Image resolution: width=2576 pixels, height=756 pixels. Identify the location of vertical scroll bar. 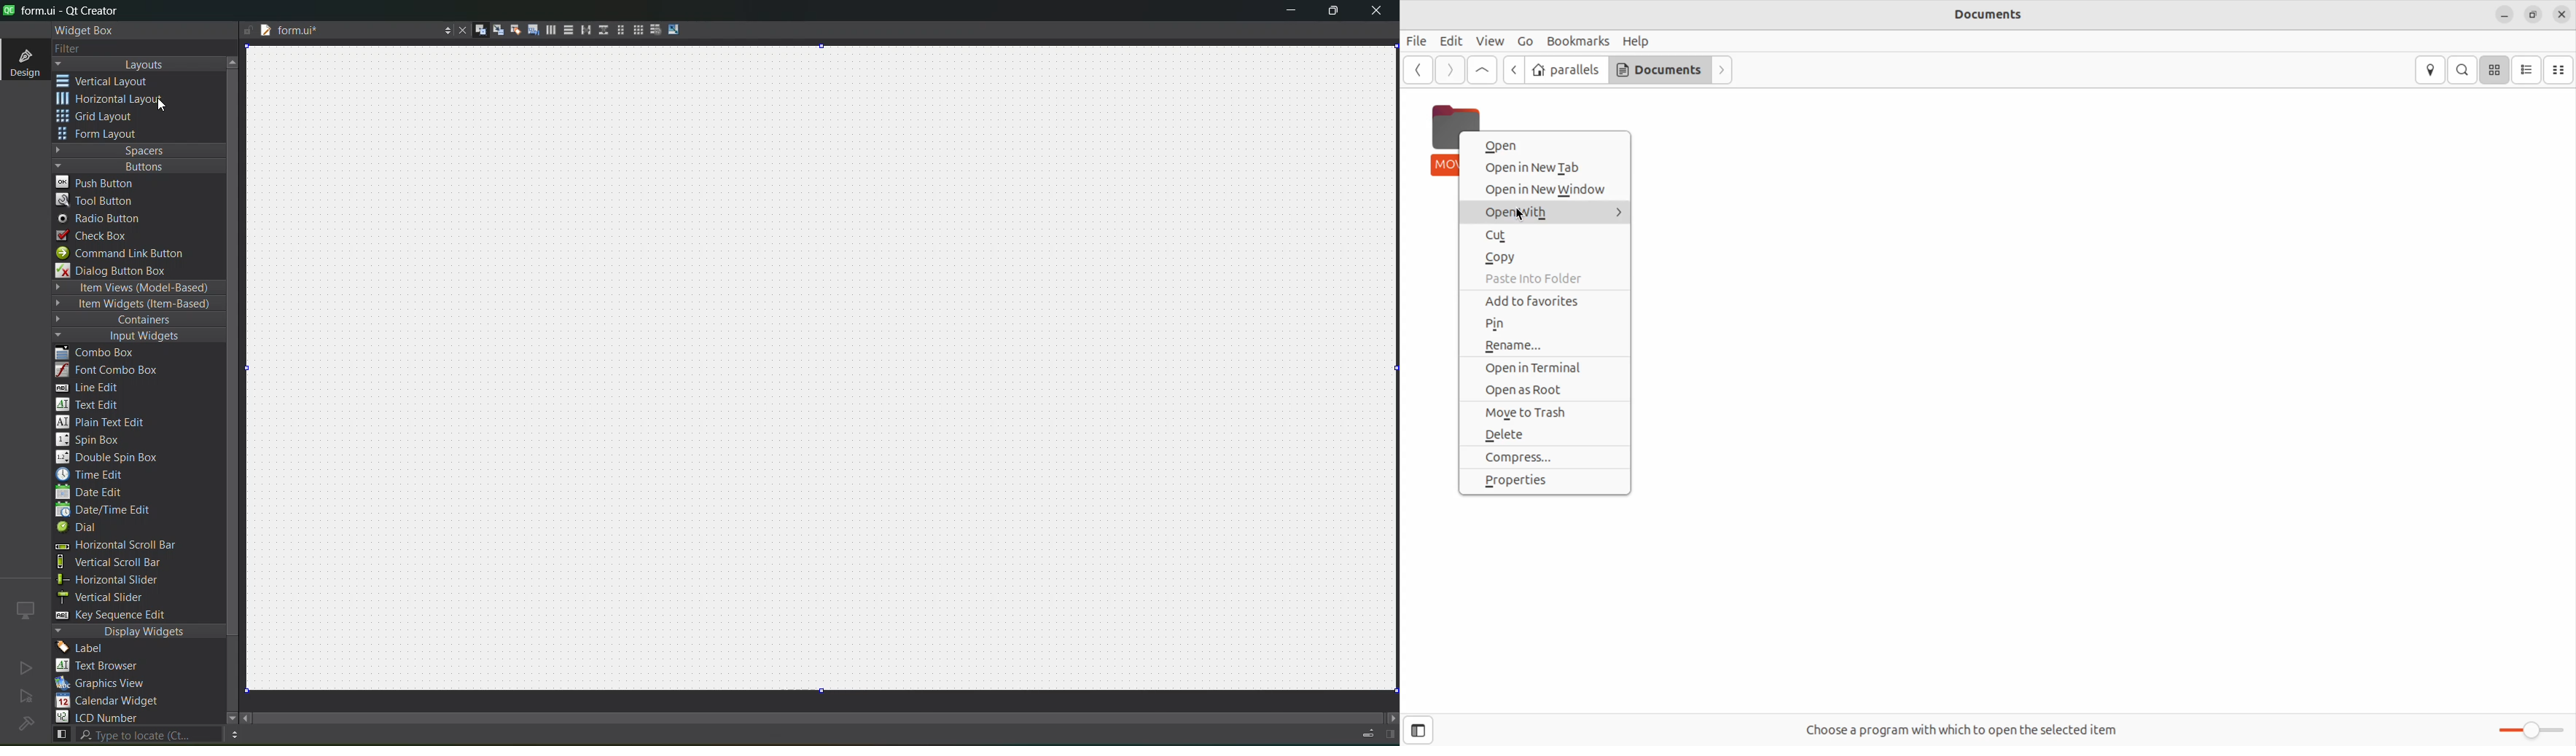
(125, 562).